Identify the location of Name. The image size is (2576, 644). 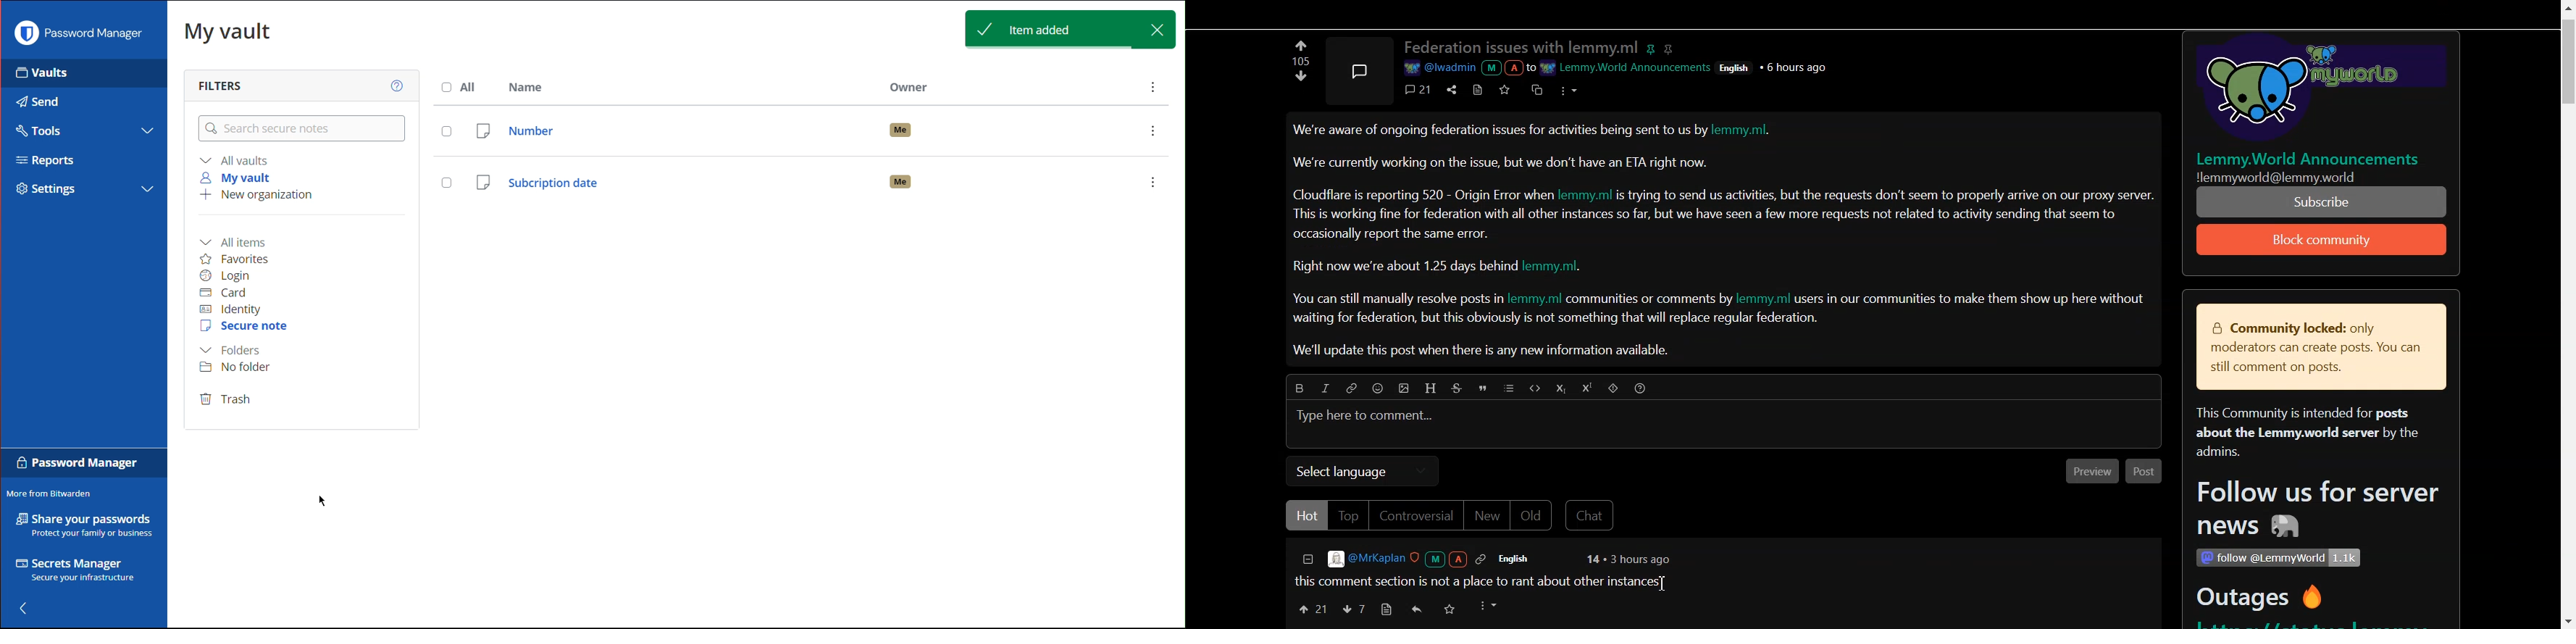
(529, 86).